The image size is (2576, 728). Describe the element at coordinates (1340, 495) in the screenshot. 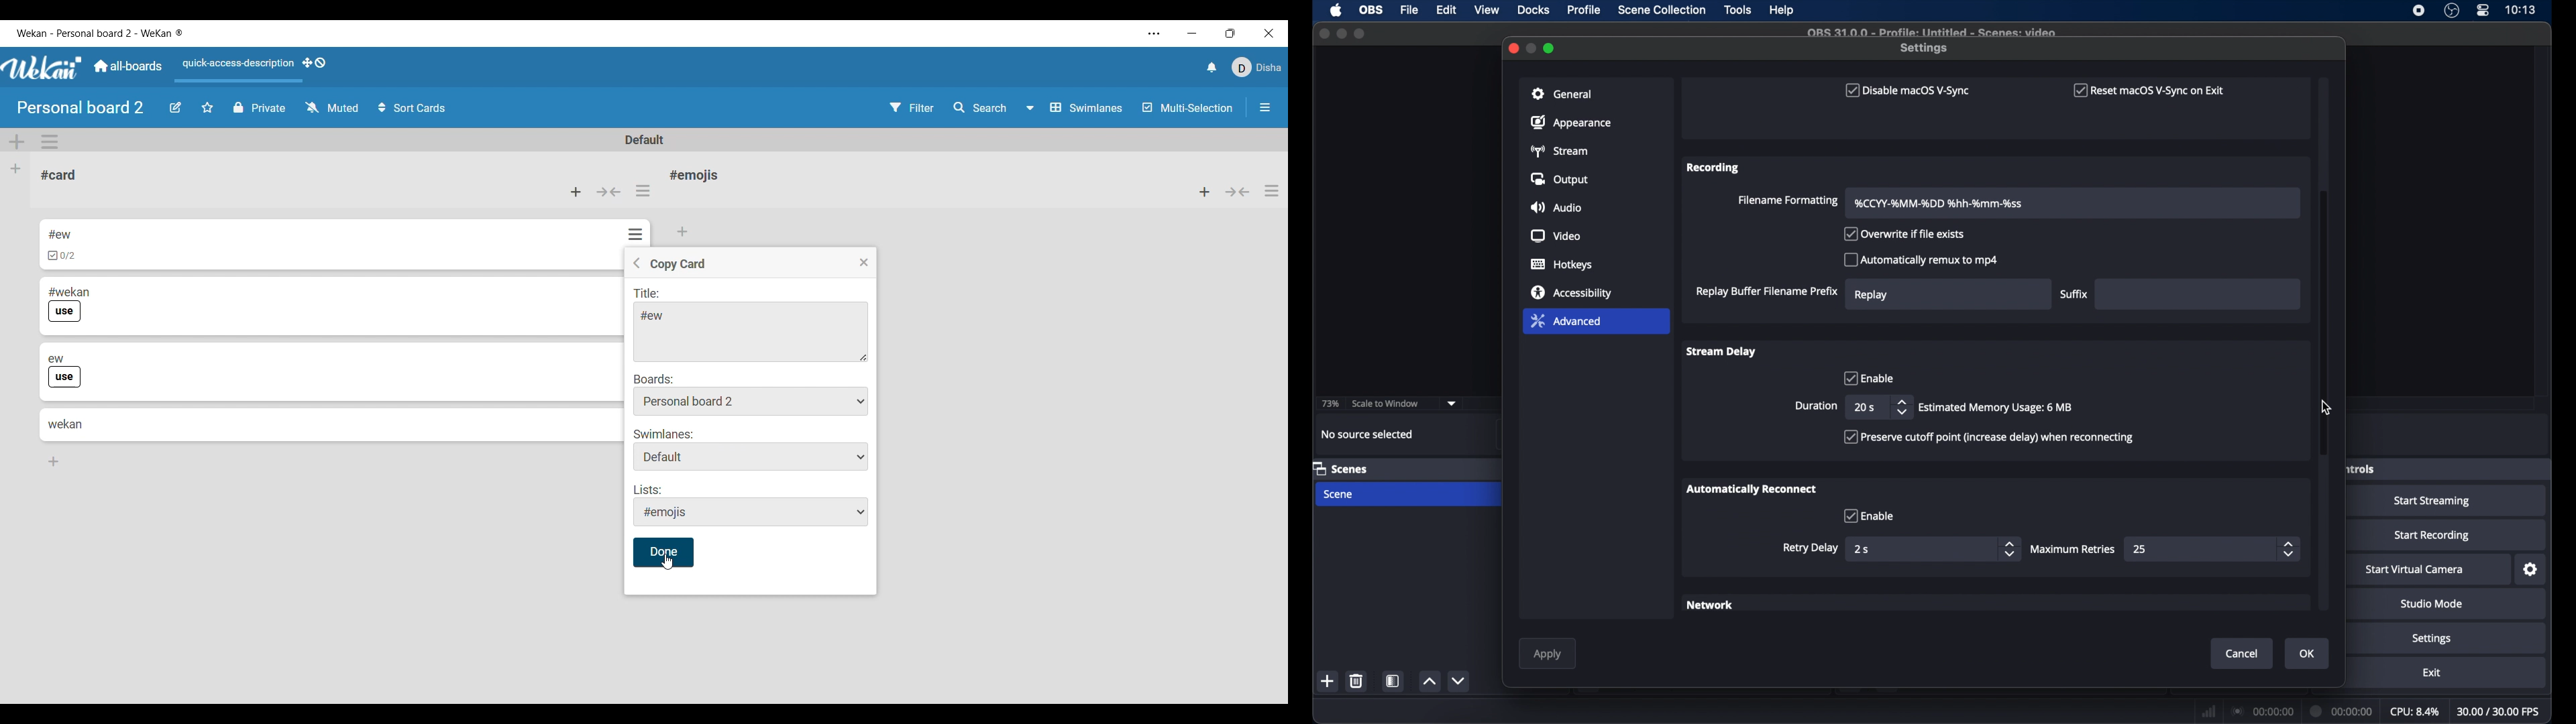

I see `scene` at that location.